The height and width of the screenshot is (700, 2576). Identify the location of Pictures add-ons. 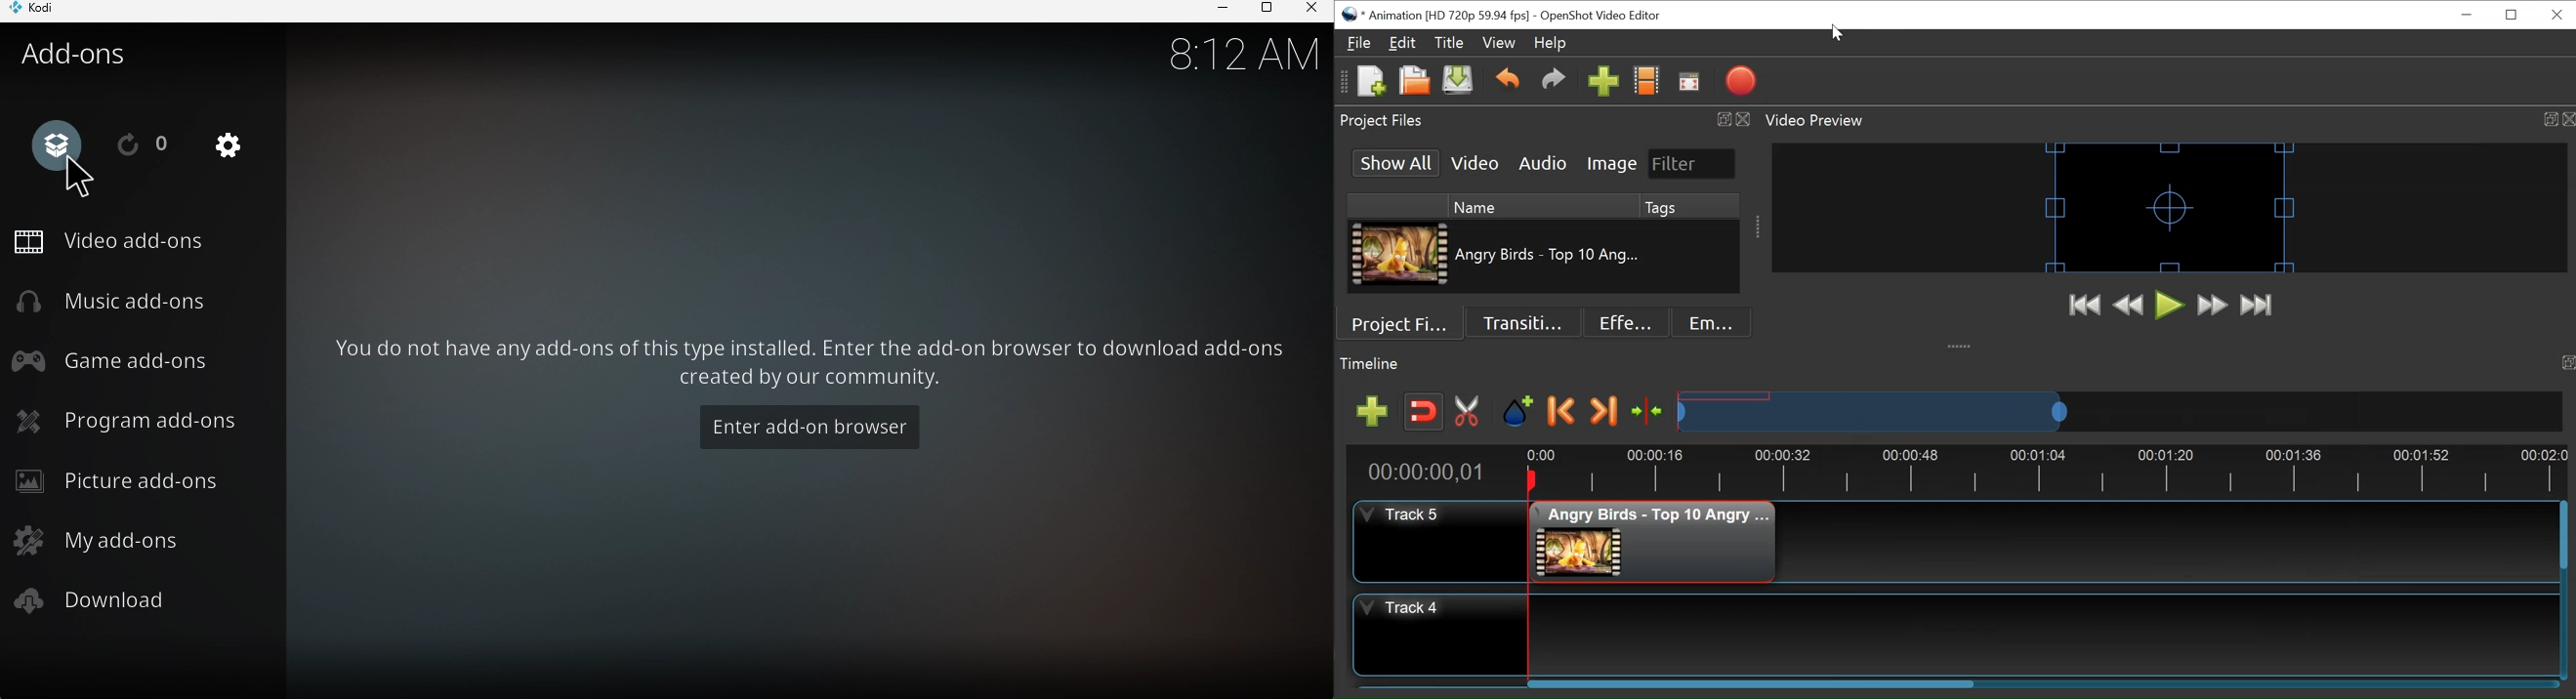
(122, 478).